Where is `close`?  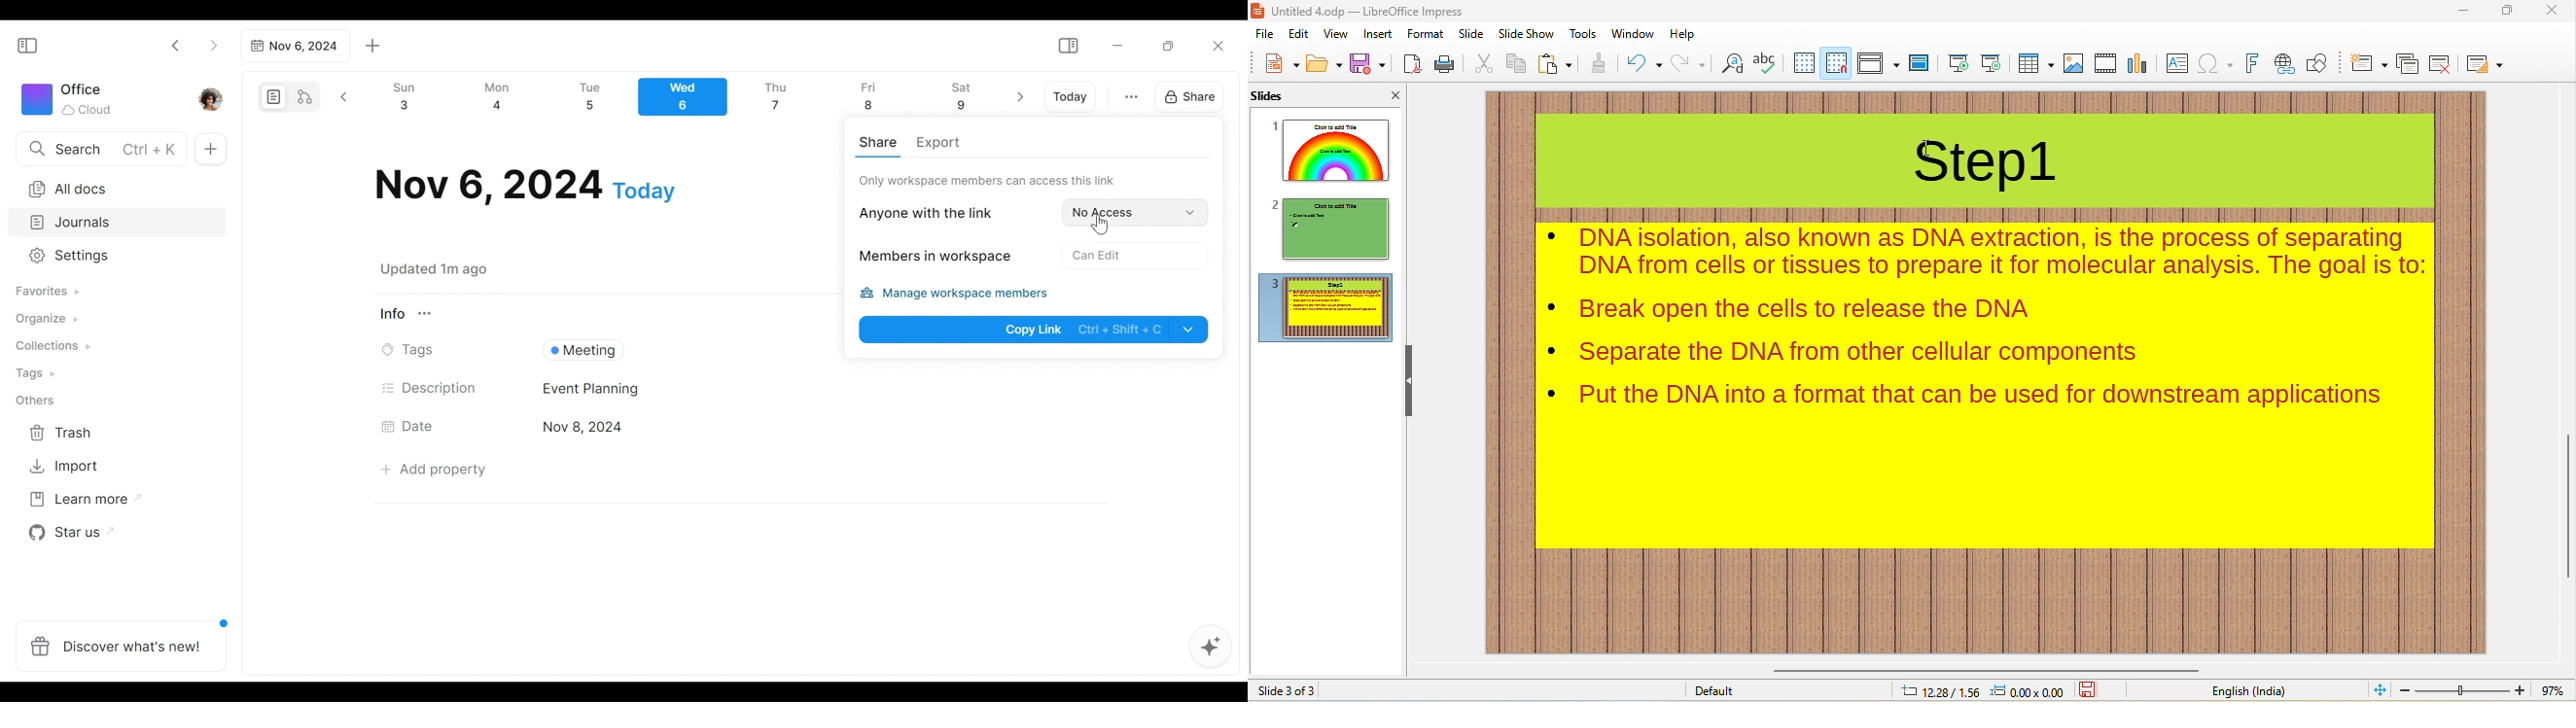
close is located at coordinates (1394, 96).